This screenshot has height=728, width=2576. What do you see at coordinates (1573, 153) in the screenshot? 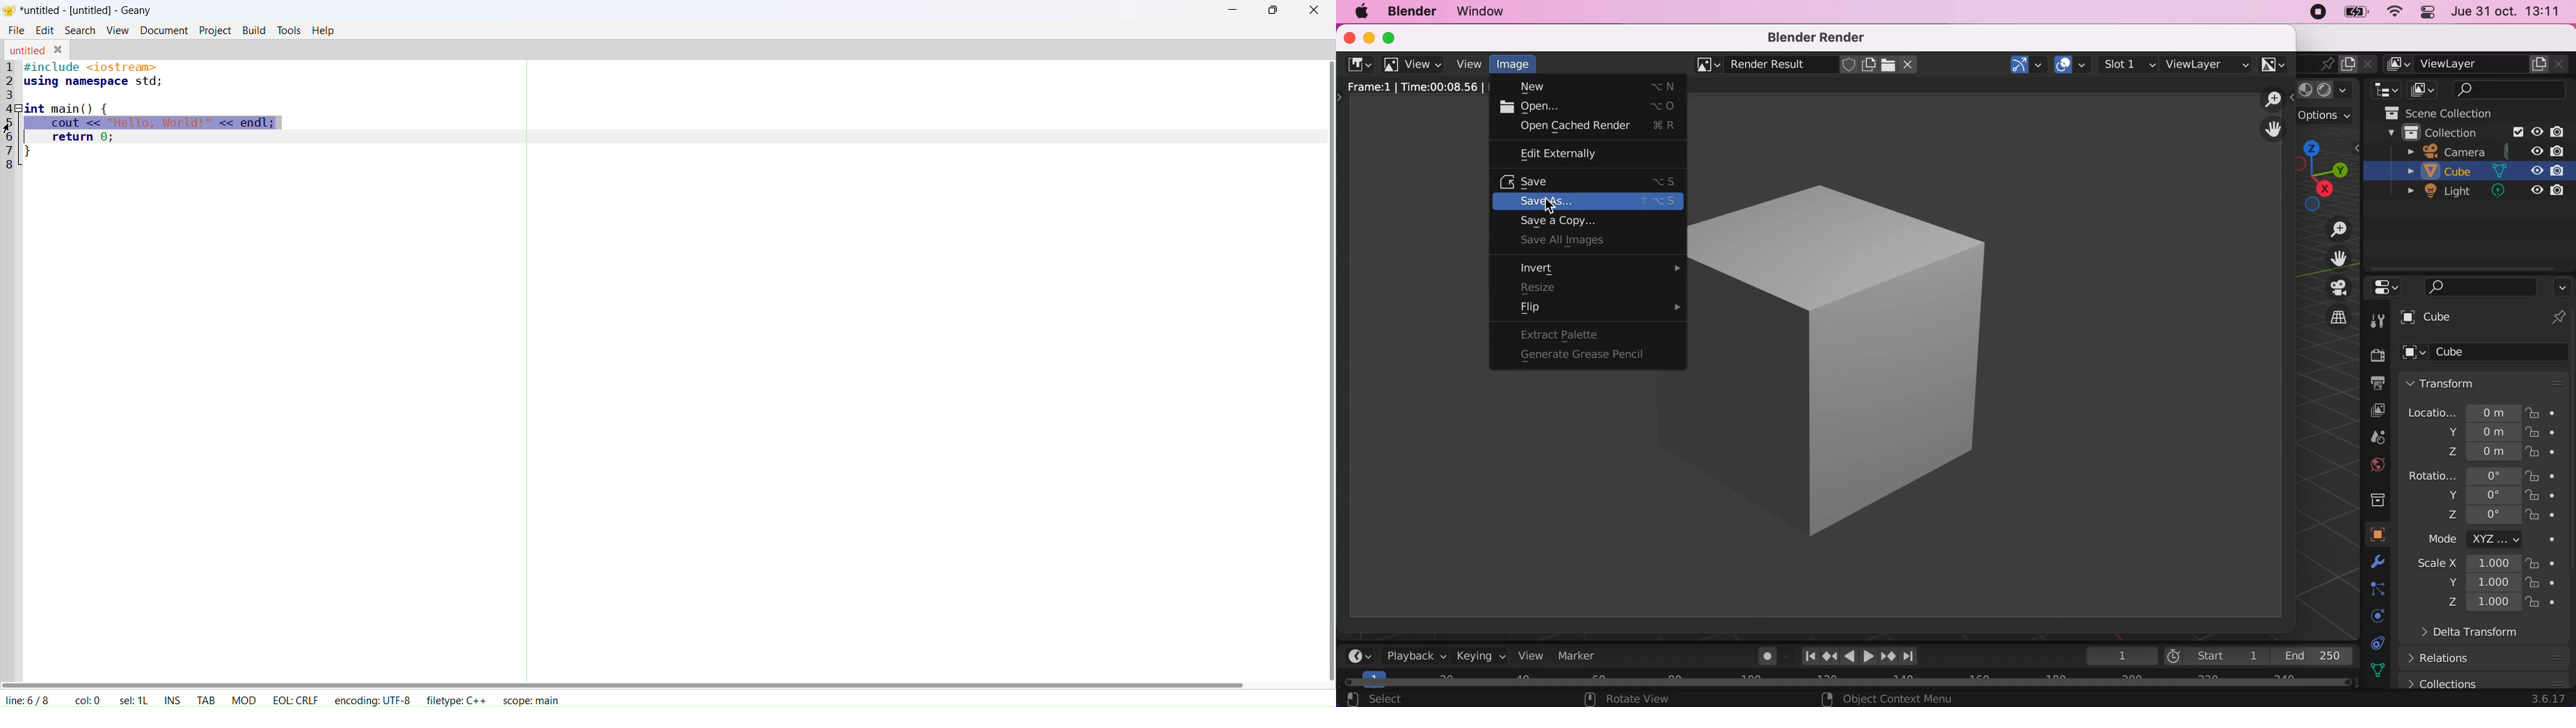
I see `edit externally` at bounding box center [1573, 153].